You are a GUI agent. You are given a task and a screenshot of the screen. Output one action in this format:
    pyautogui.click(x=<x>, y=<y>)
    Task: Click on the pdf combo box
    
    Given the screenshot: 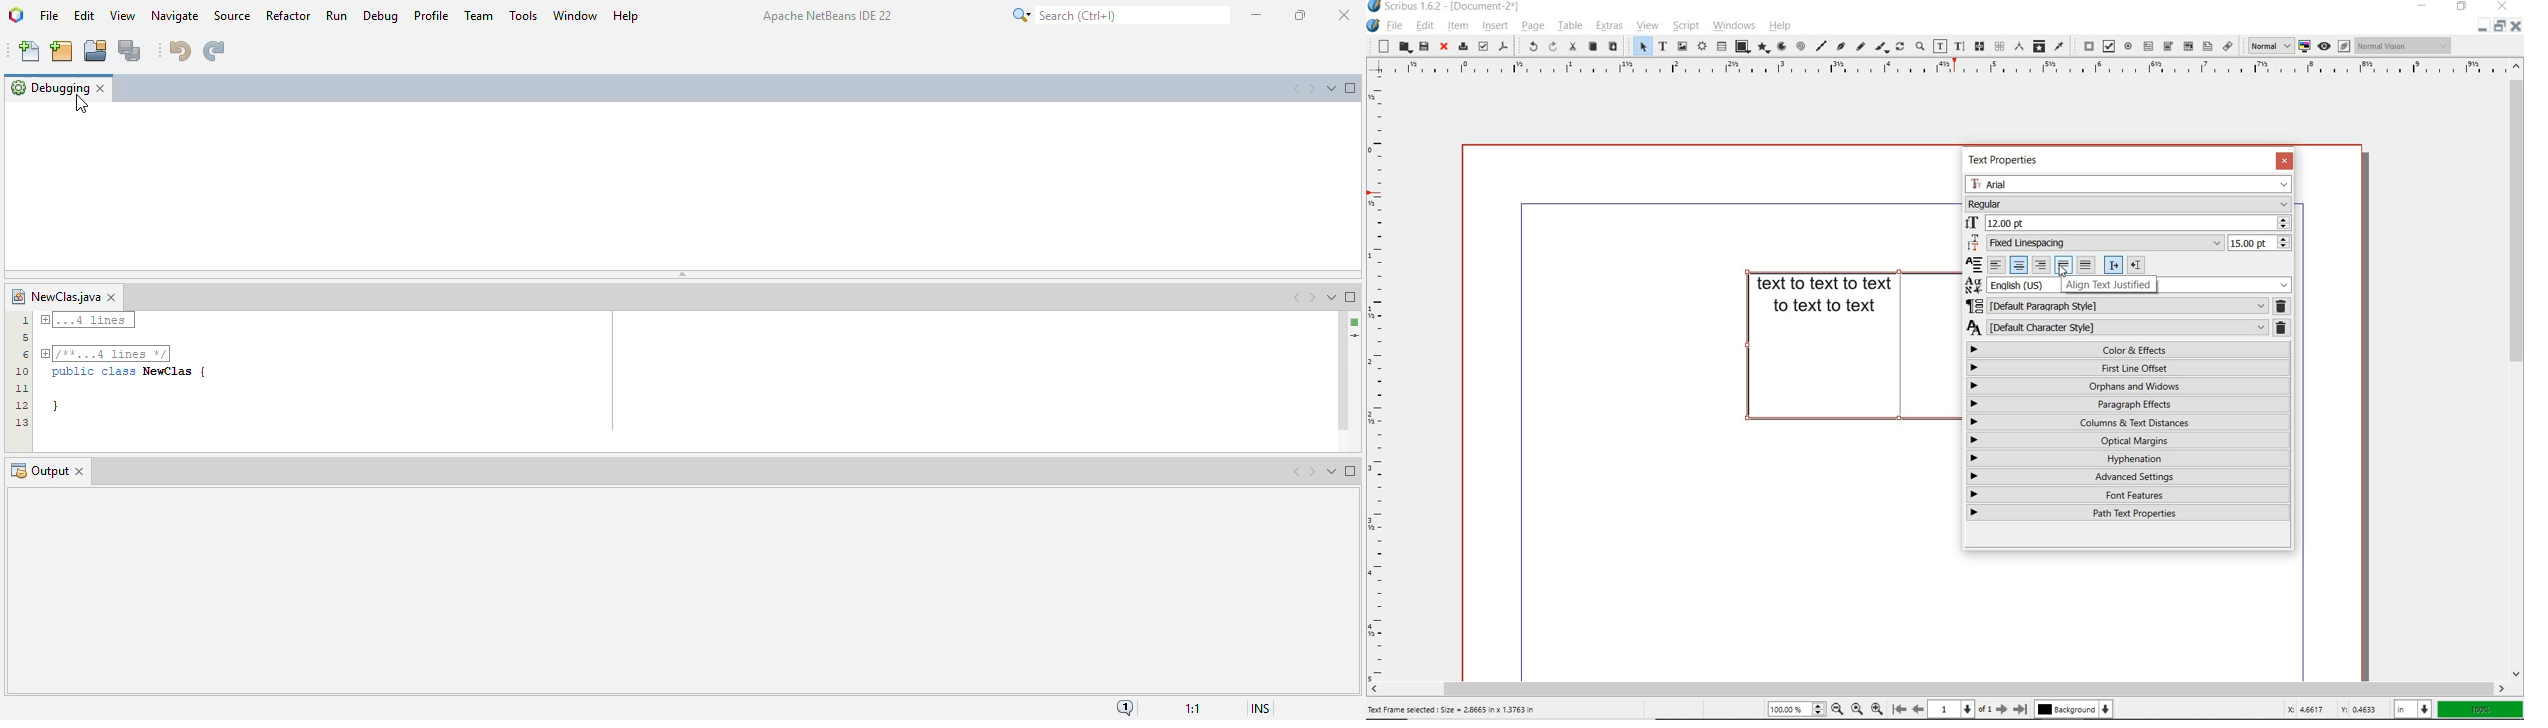 What is the action you would take?
    pyautogui.click(x=2169, y=46)
    